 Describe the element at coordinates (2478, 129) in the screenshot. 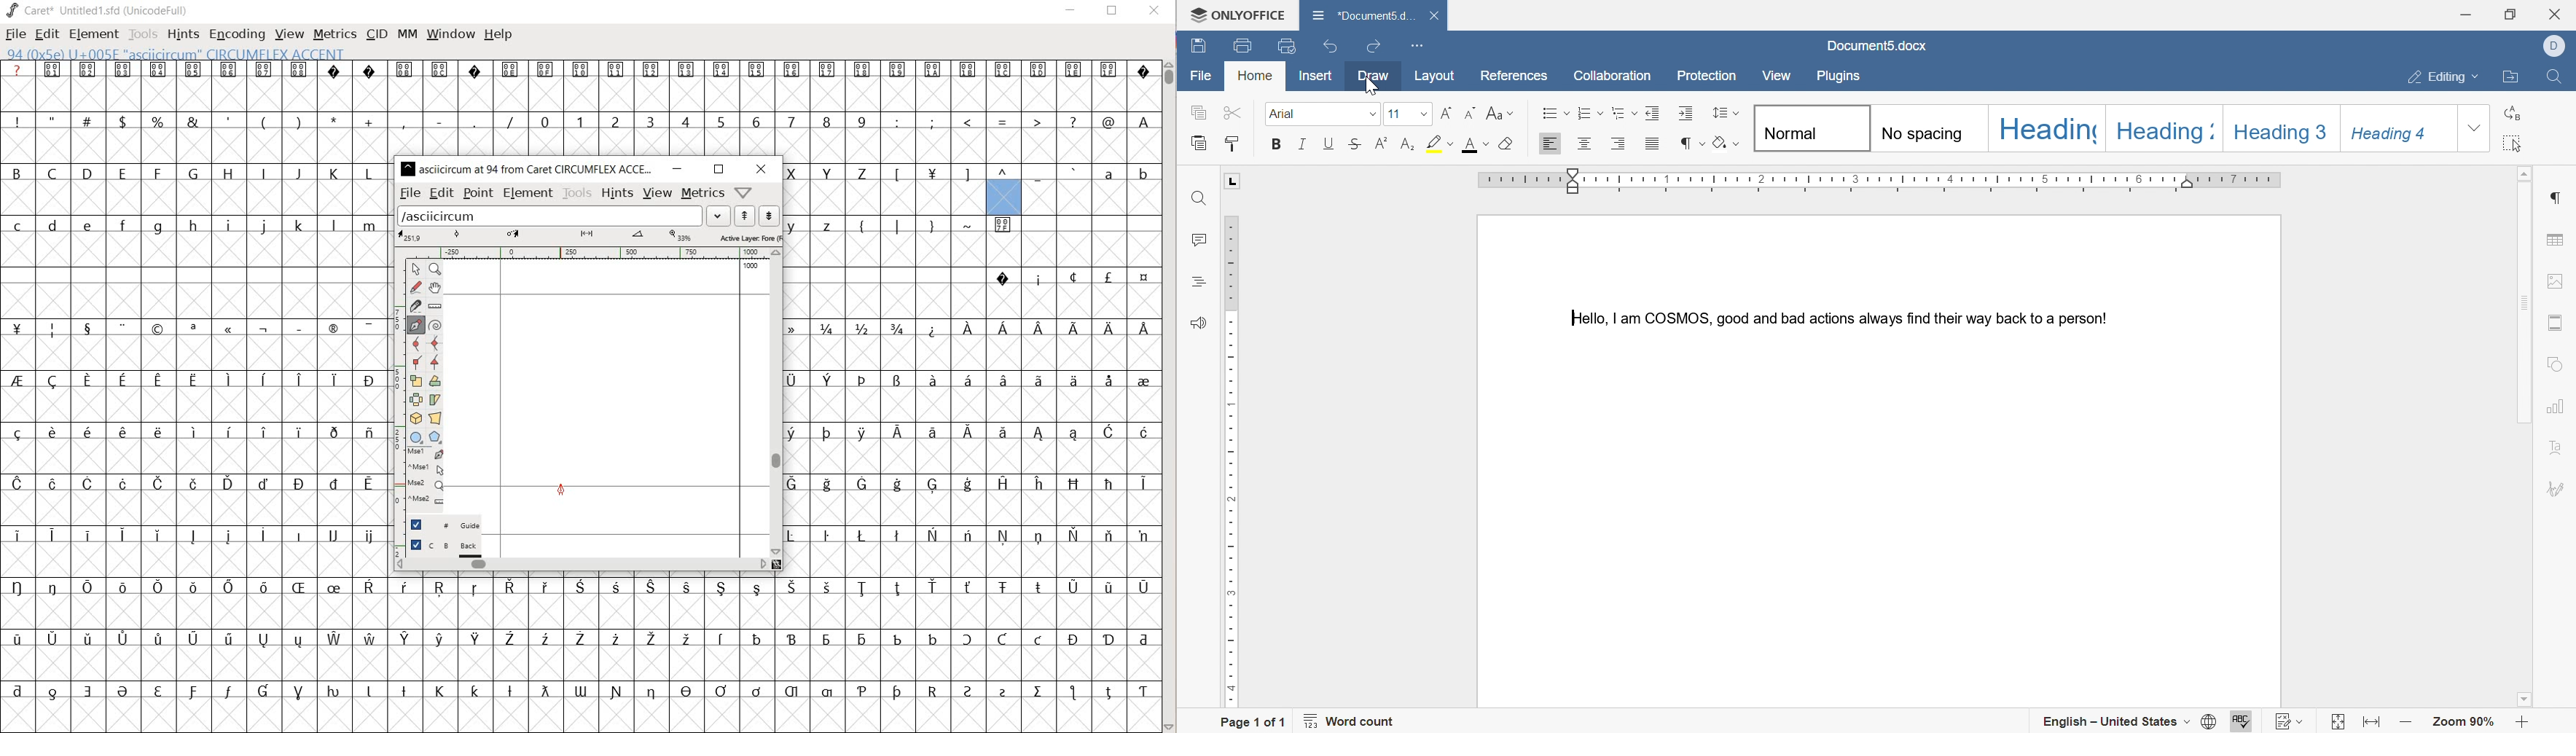

I see `drop down` at that location.